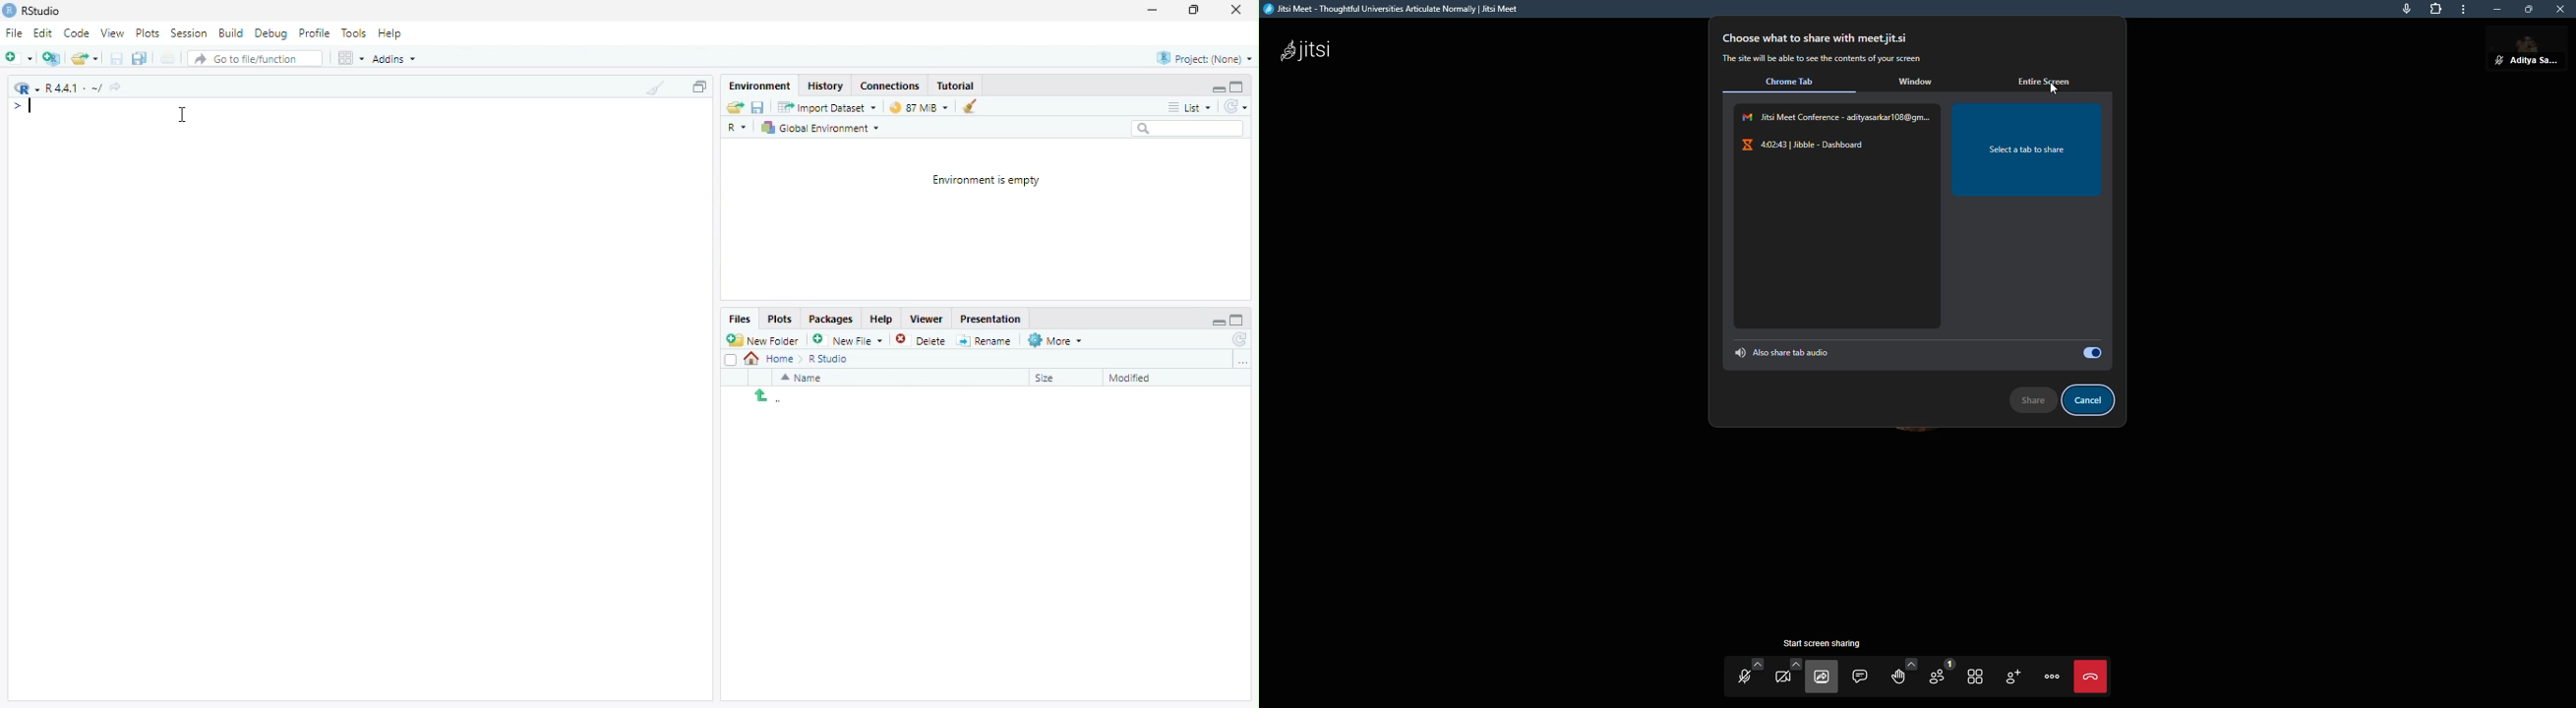  I want to click on Close, so click(1235, 11).